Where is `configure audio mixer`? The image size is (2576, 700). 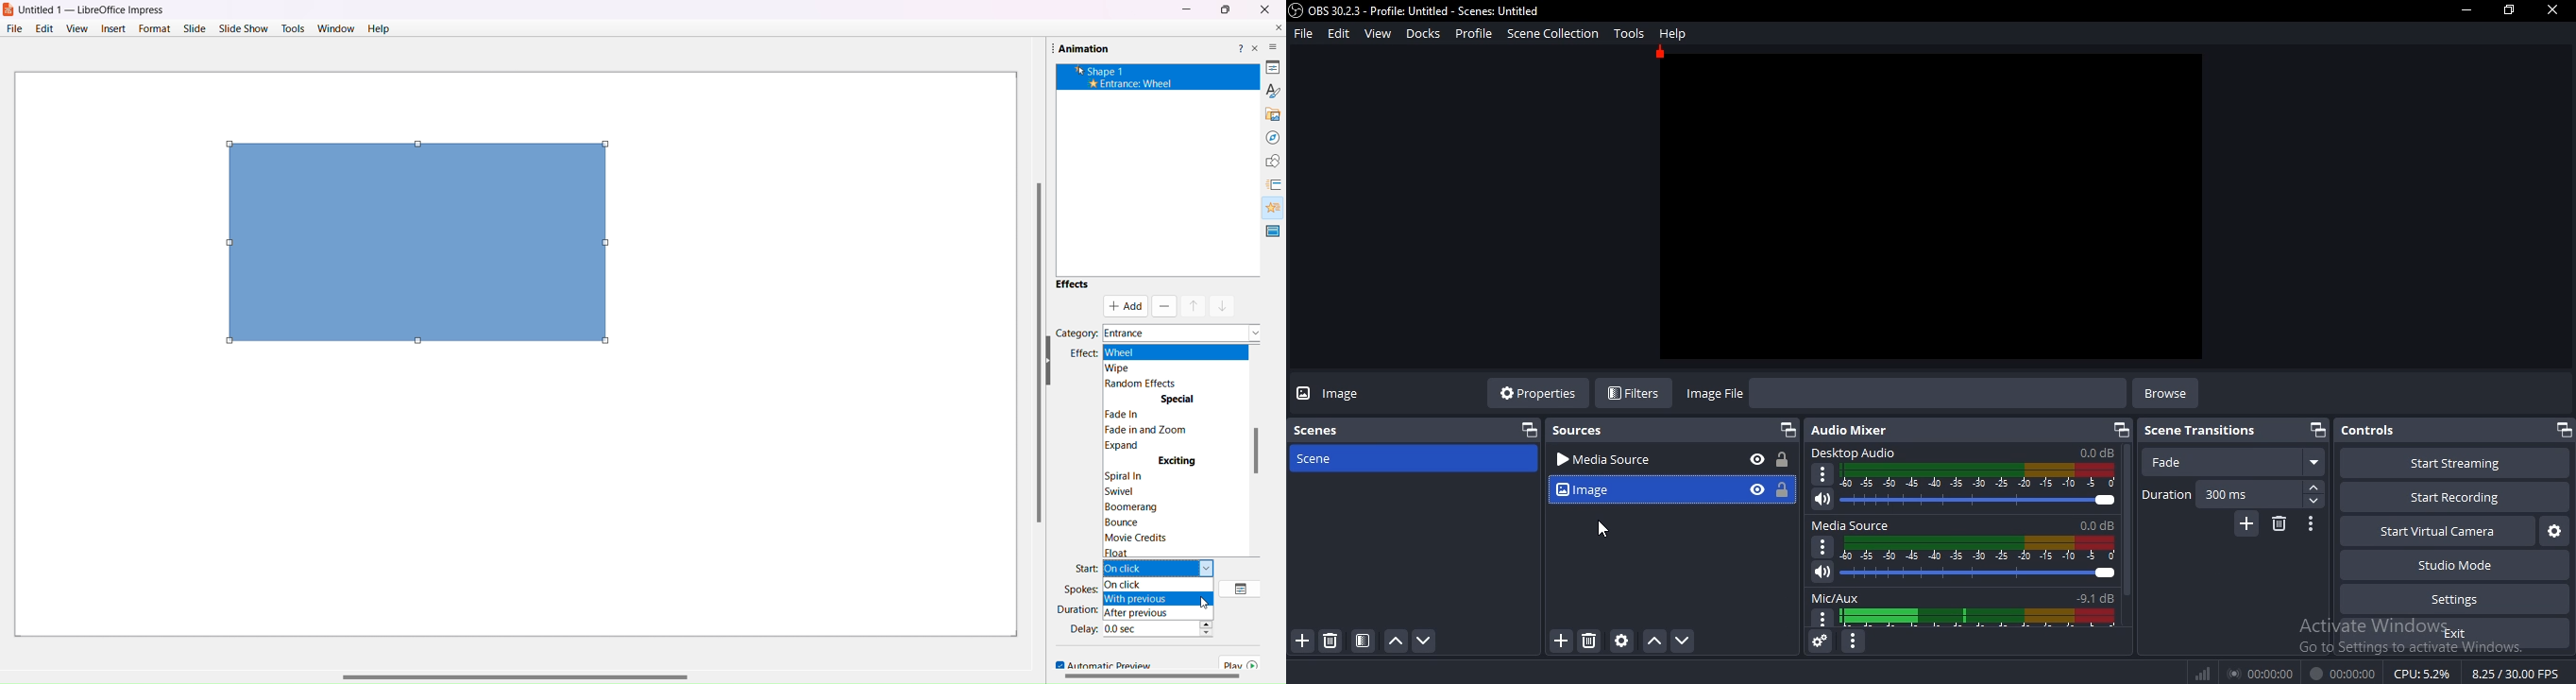 configure audio mixer is located at coordinates (1856, 642).